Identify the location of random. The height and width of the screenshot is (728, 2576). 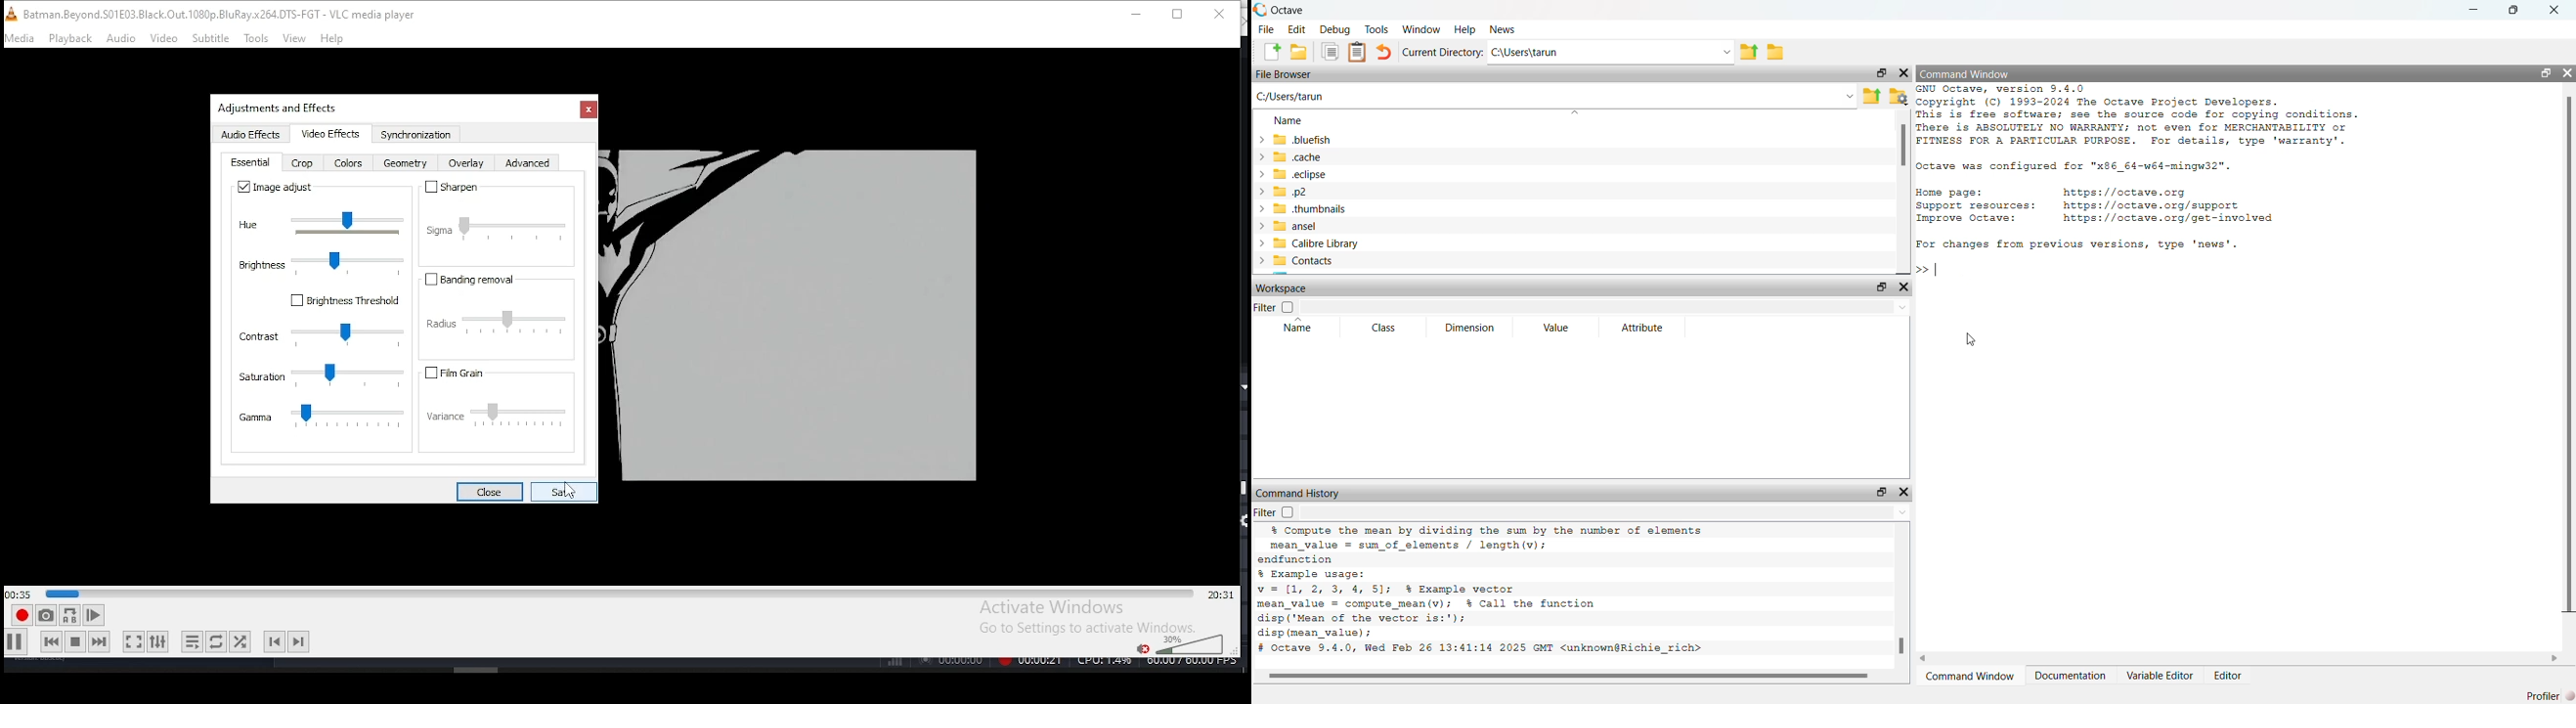
(240, 640).